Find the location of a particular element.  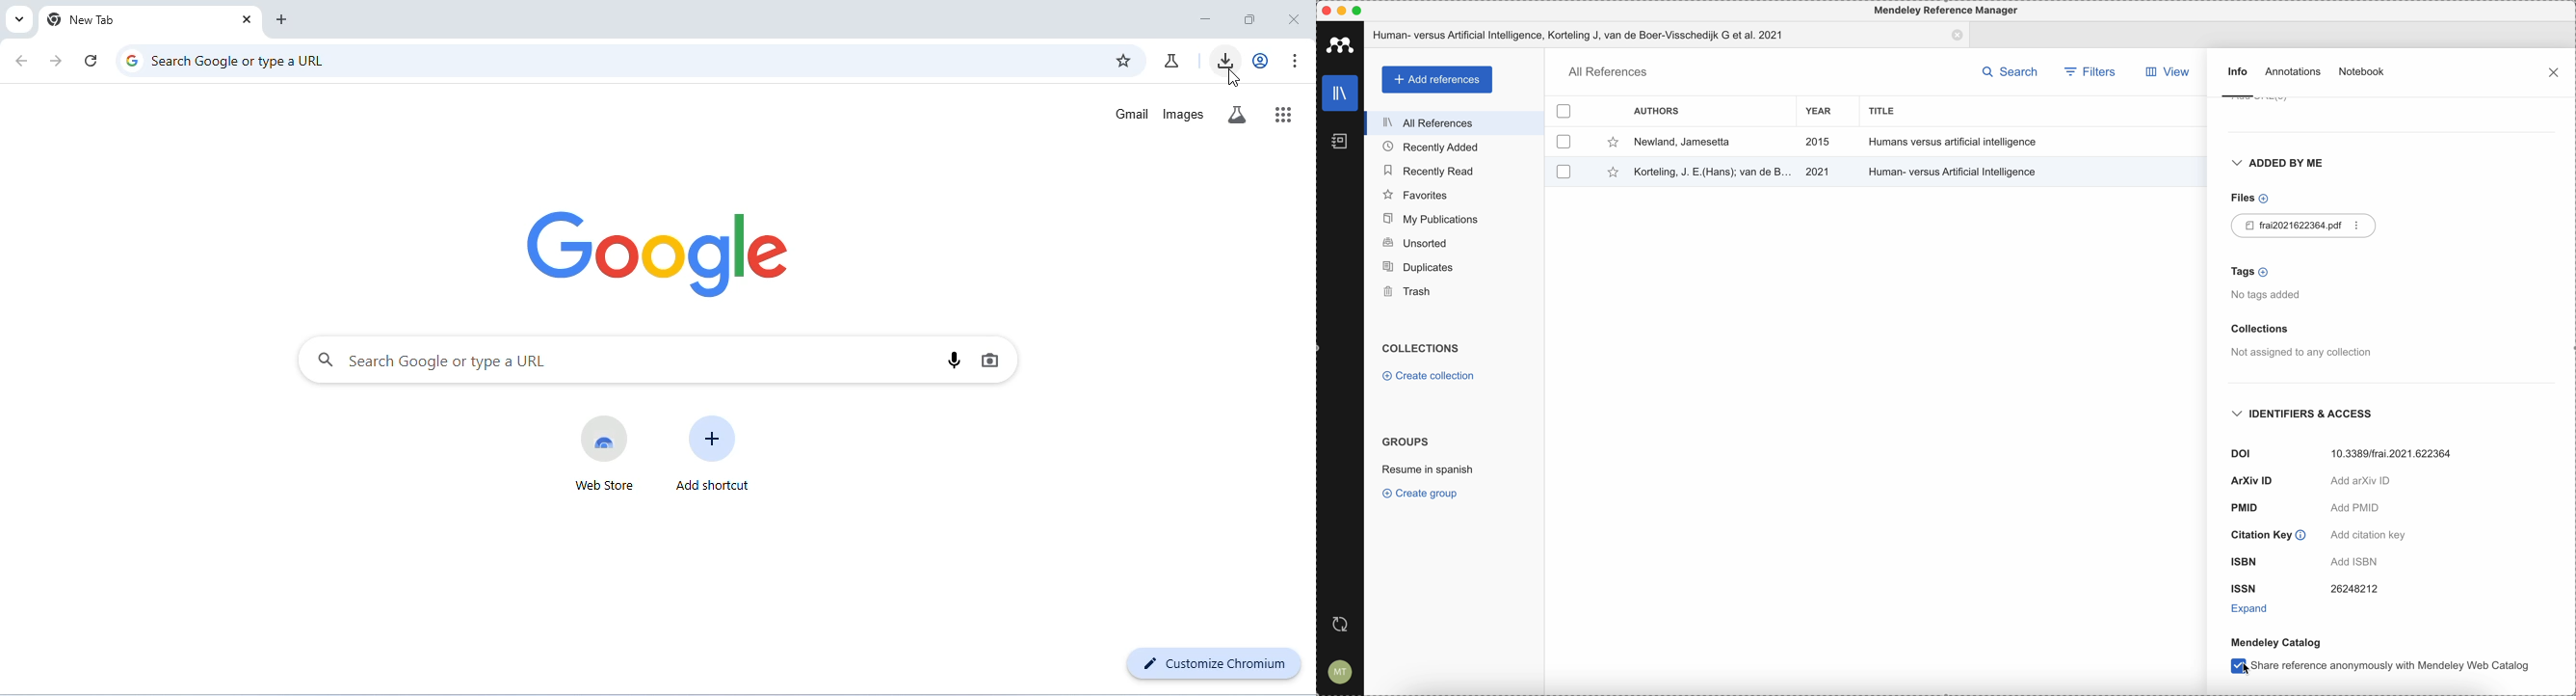

citation key is located at coordinates (2316, 535).